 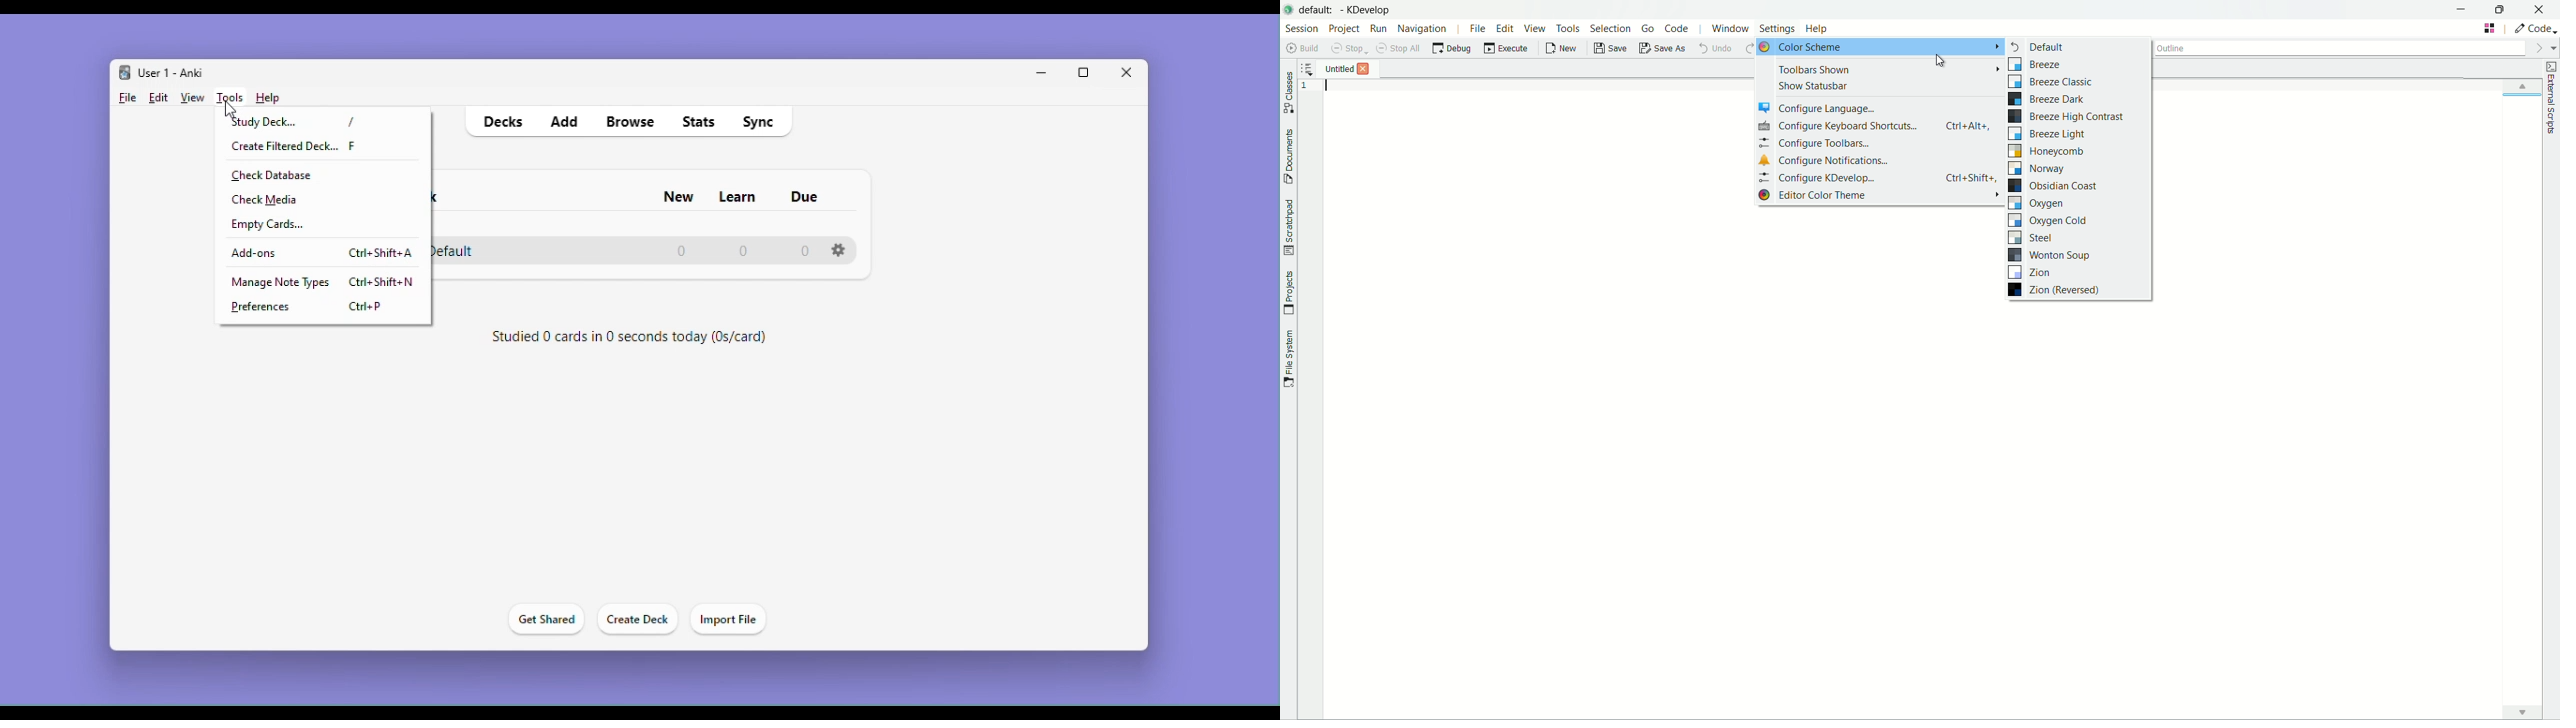 I want to click on Add-ons, so click(x=255, y=255).